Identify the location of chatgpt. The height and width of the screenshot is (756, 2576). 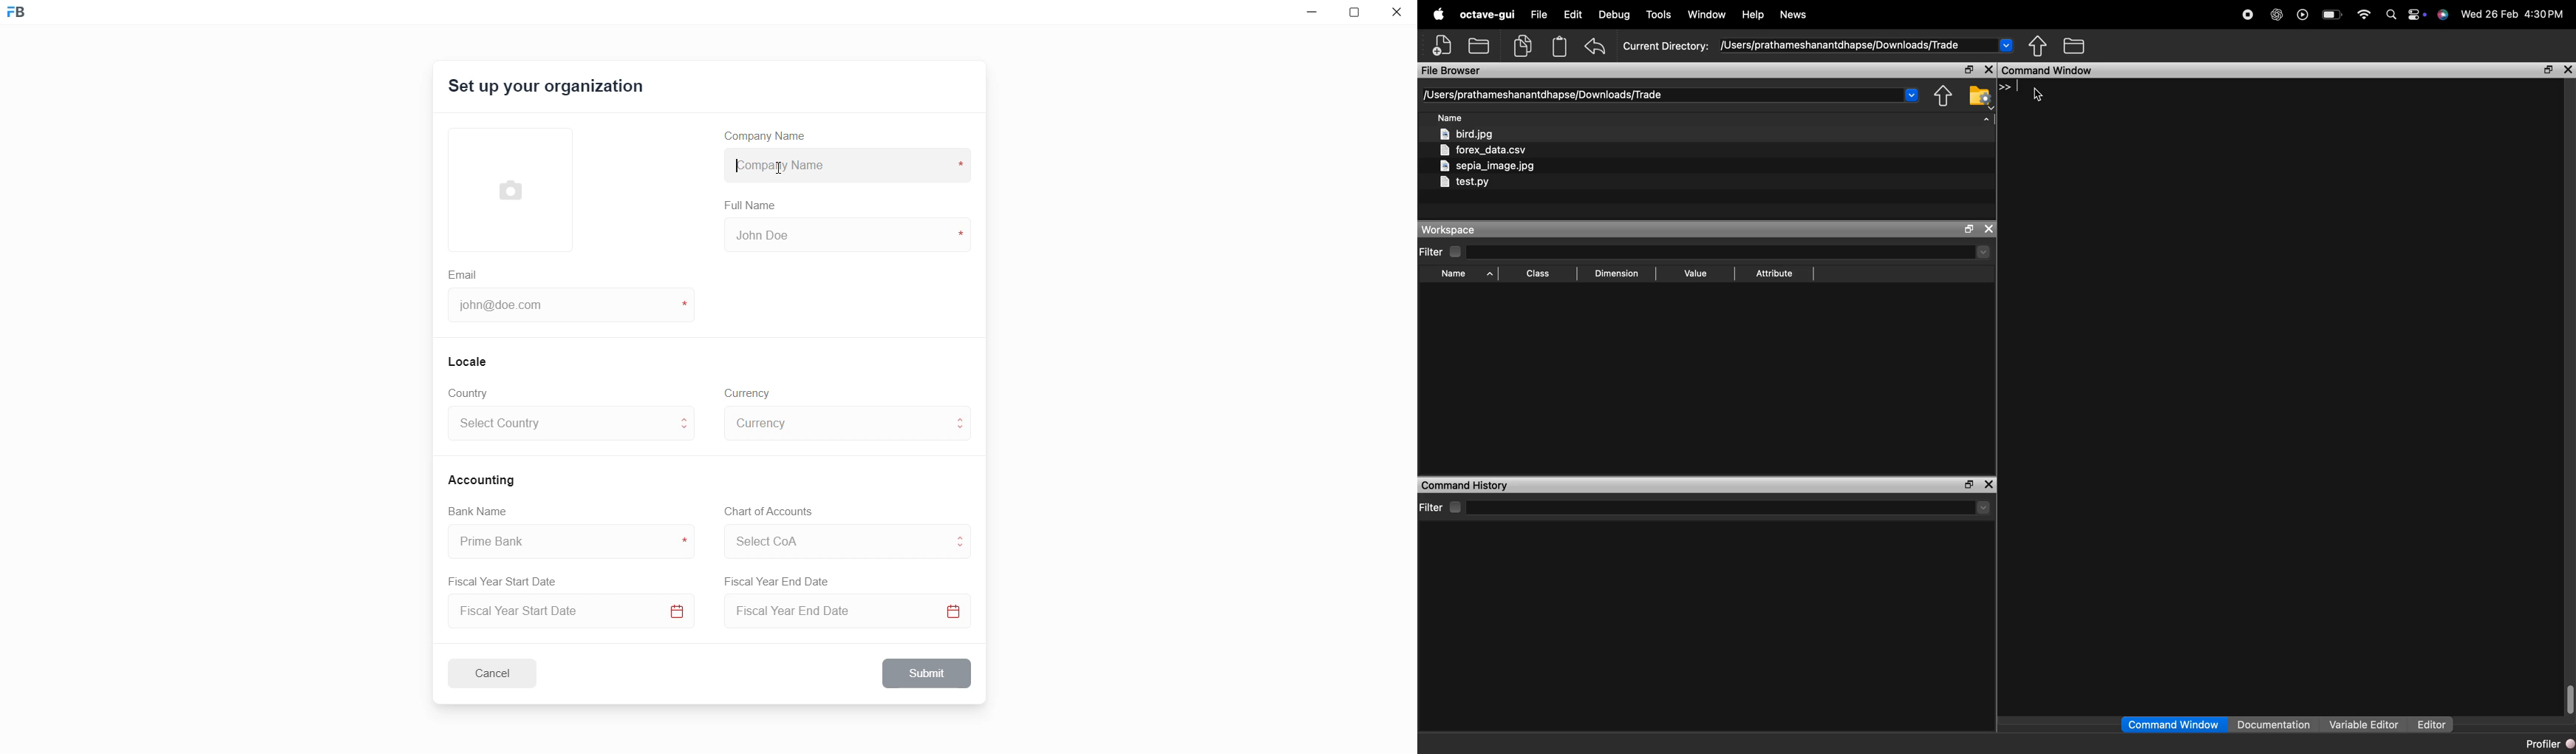
(2277, 14).